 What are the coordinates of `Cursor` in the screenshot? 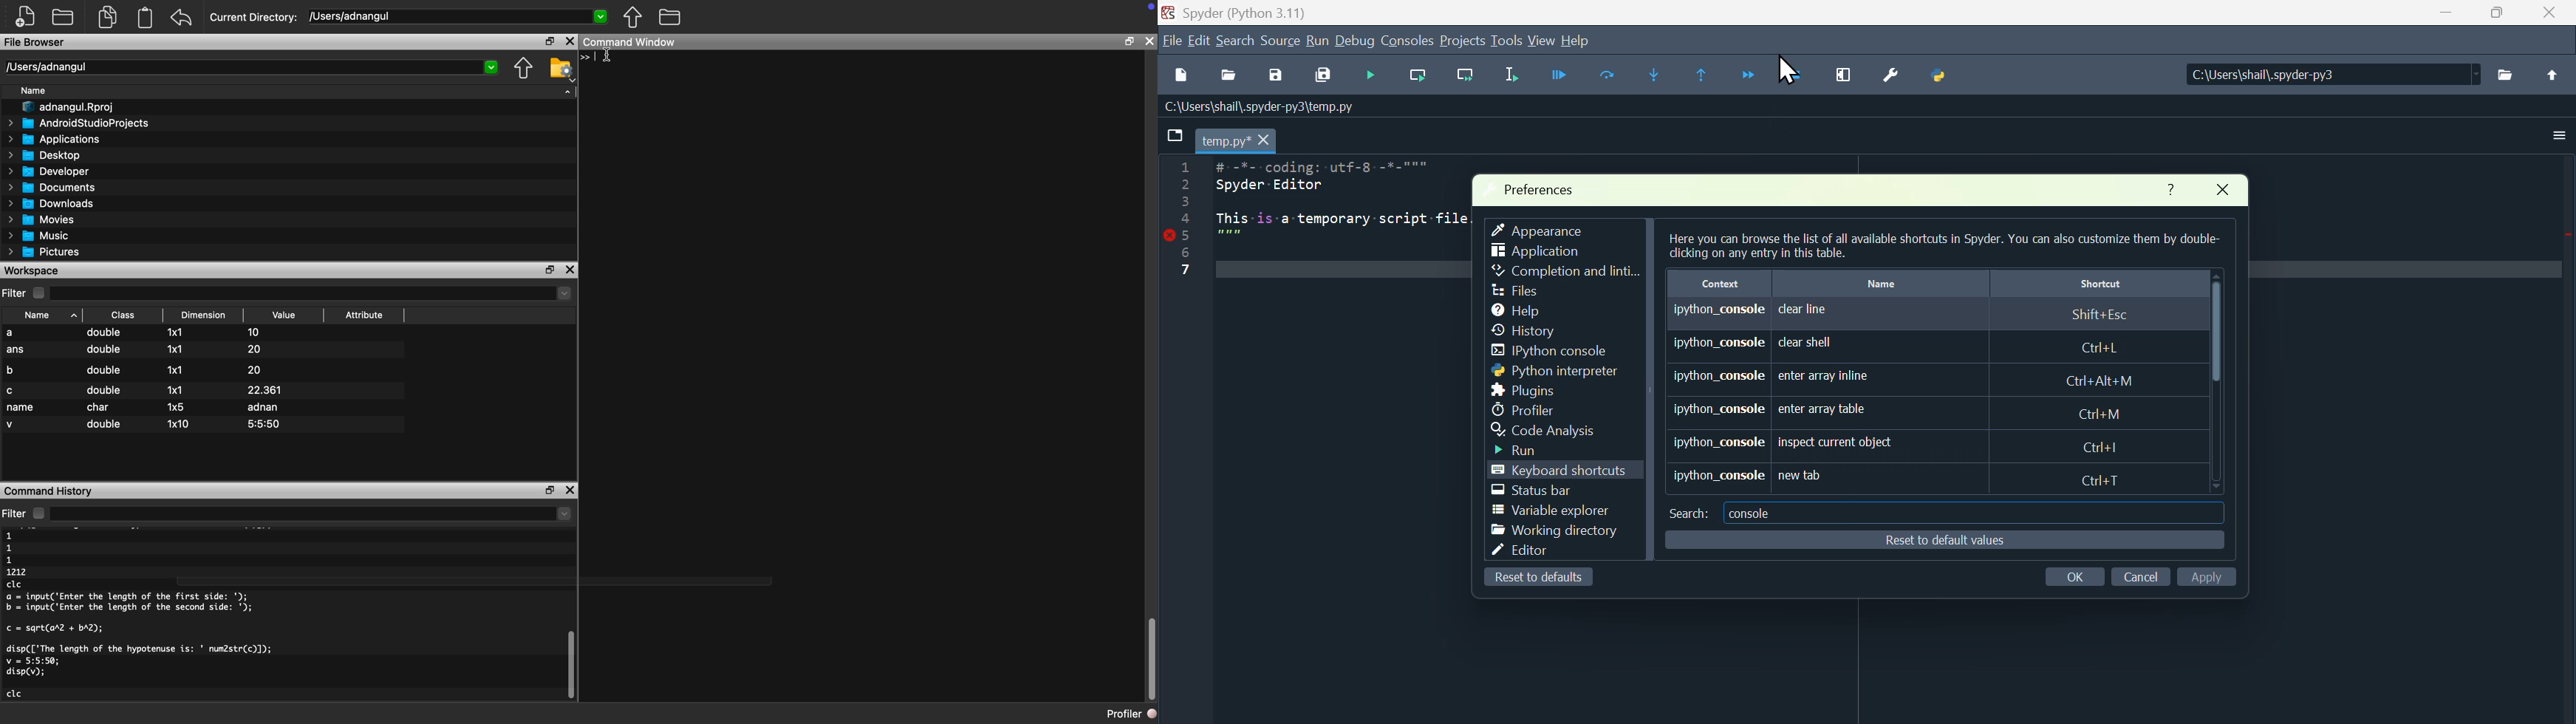 It's located at (1786, 69).